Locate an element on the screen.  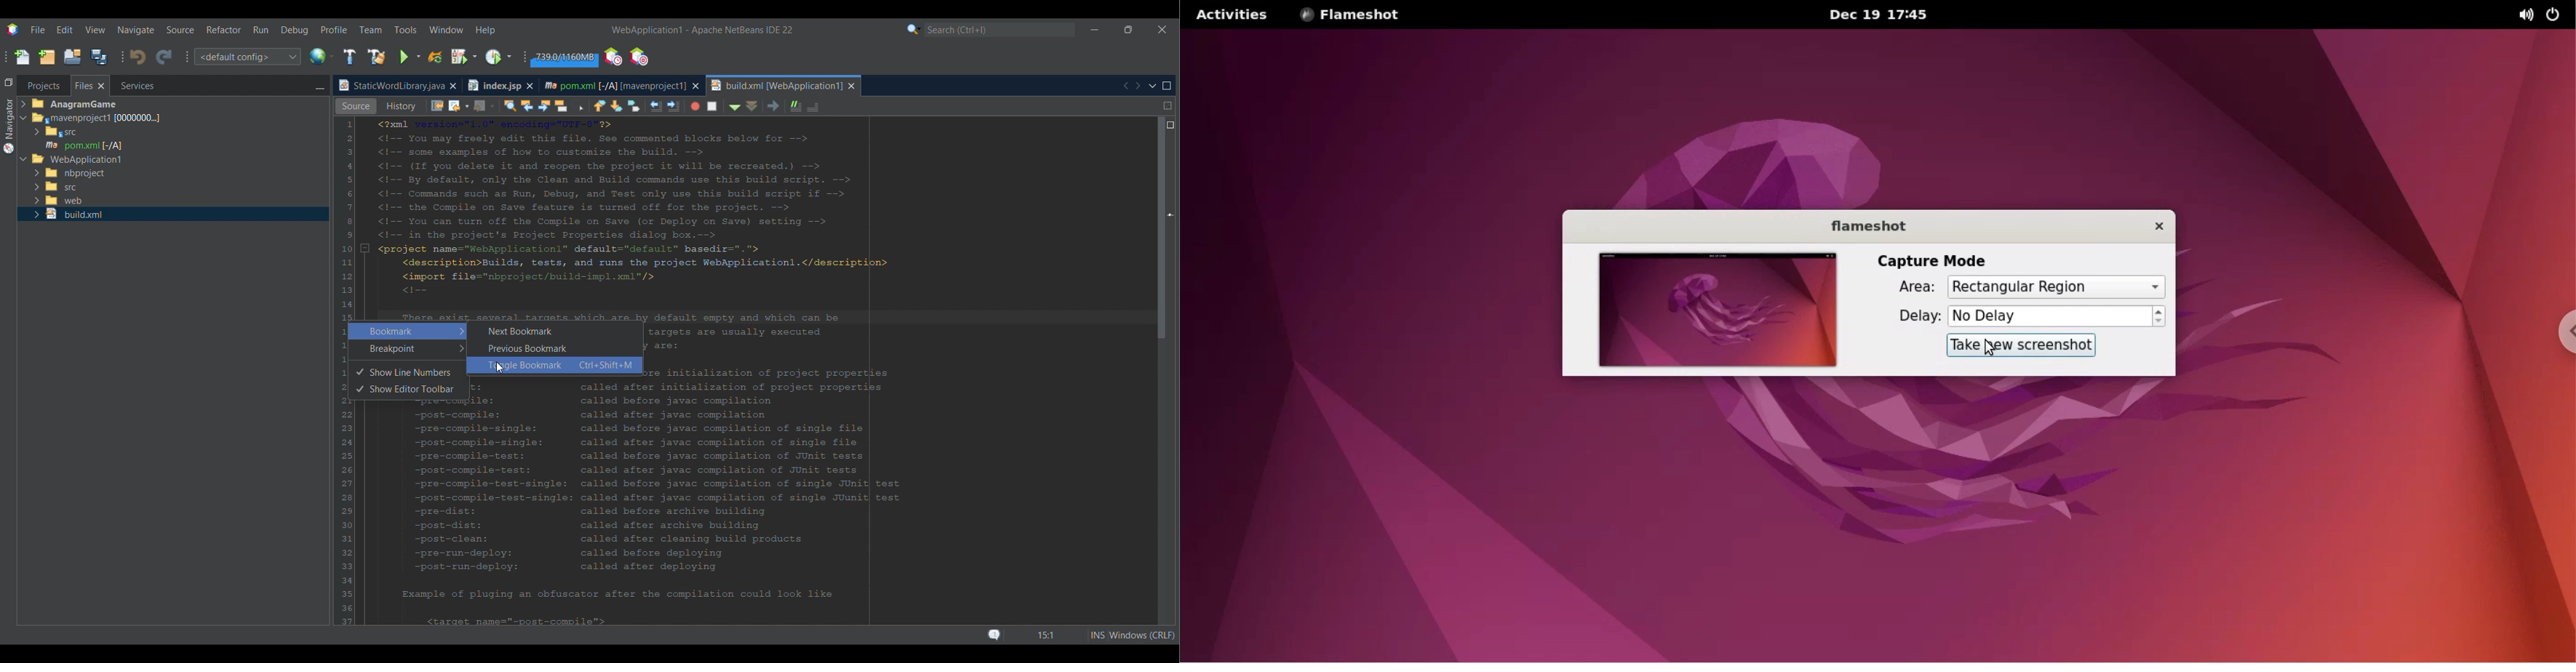
New file is located at coordinates (22, 57).